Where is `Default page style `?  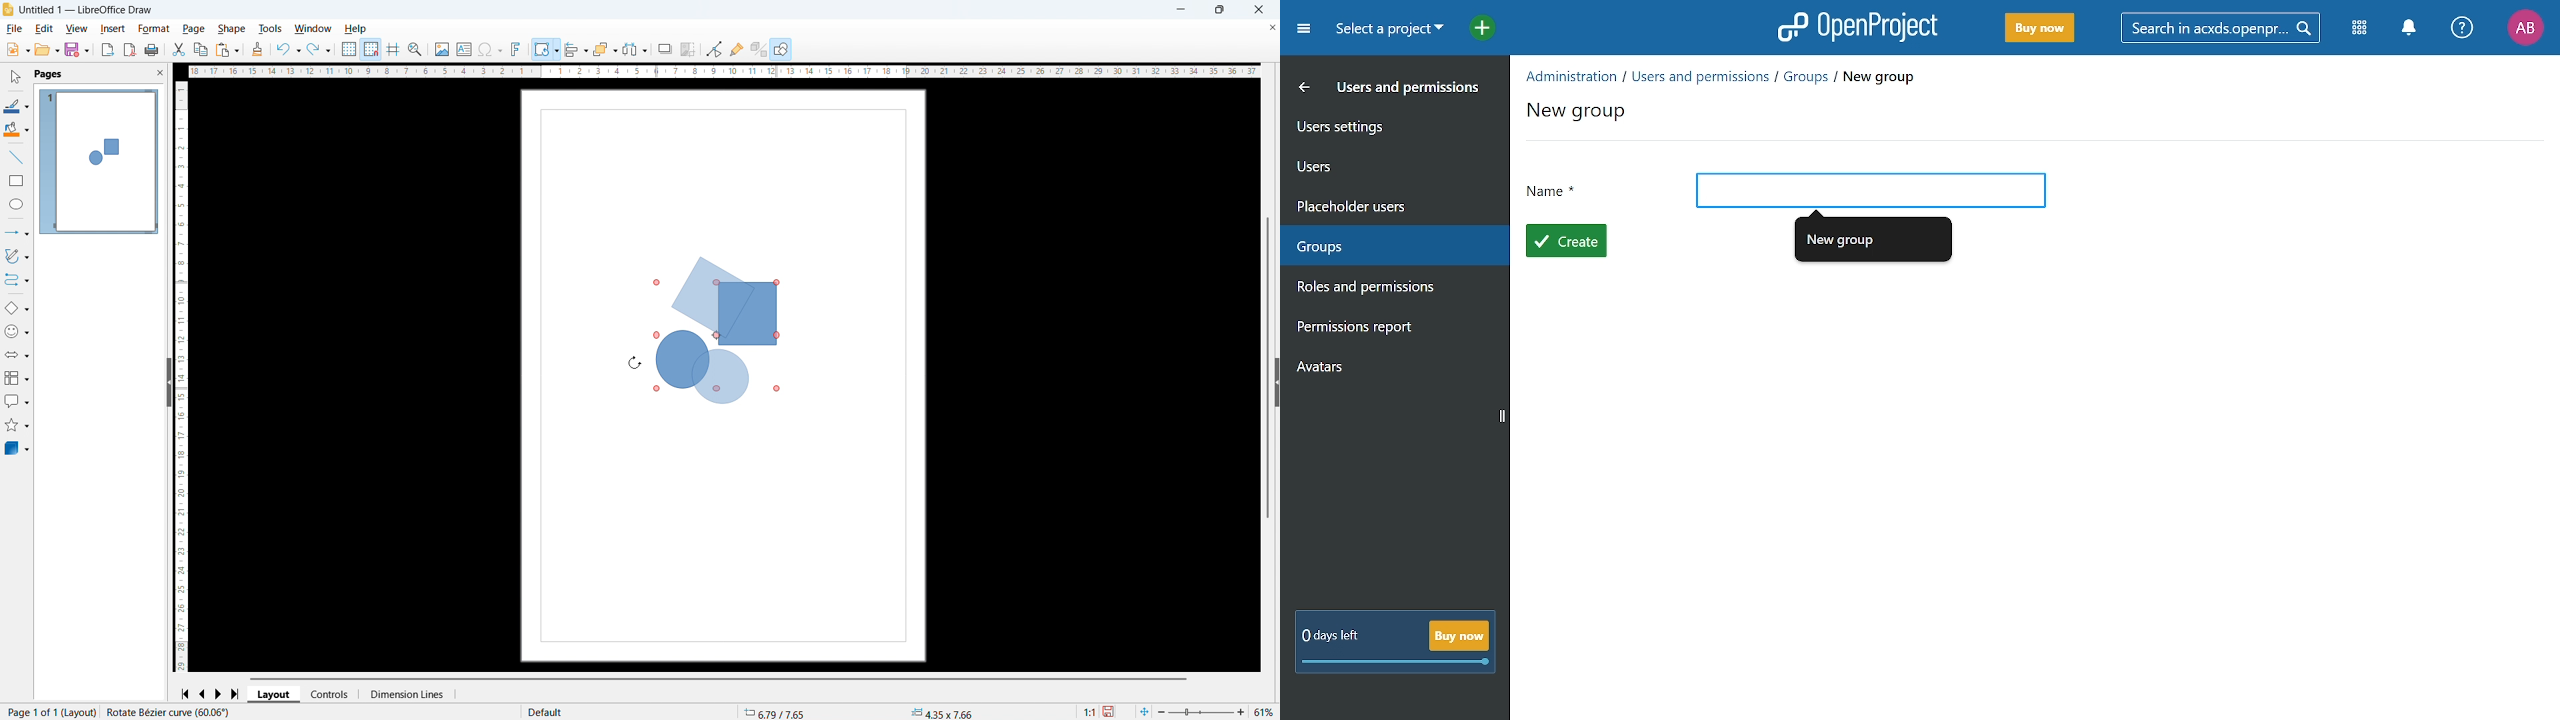 Default page style  is located at coordinates (547, 713).